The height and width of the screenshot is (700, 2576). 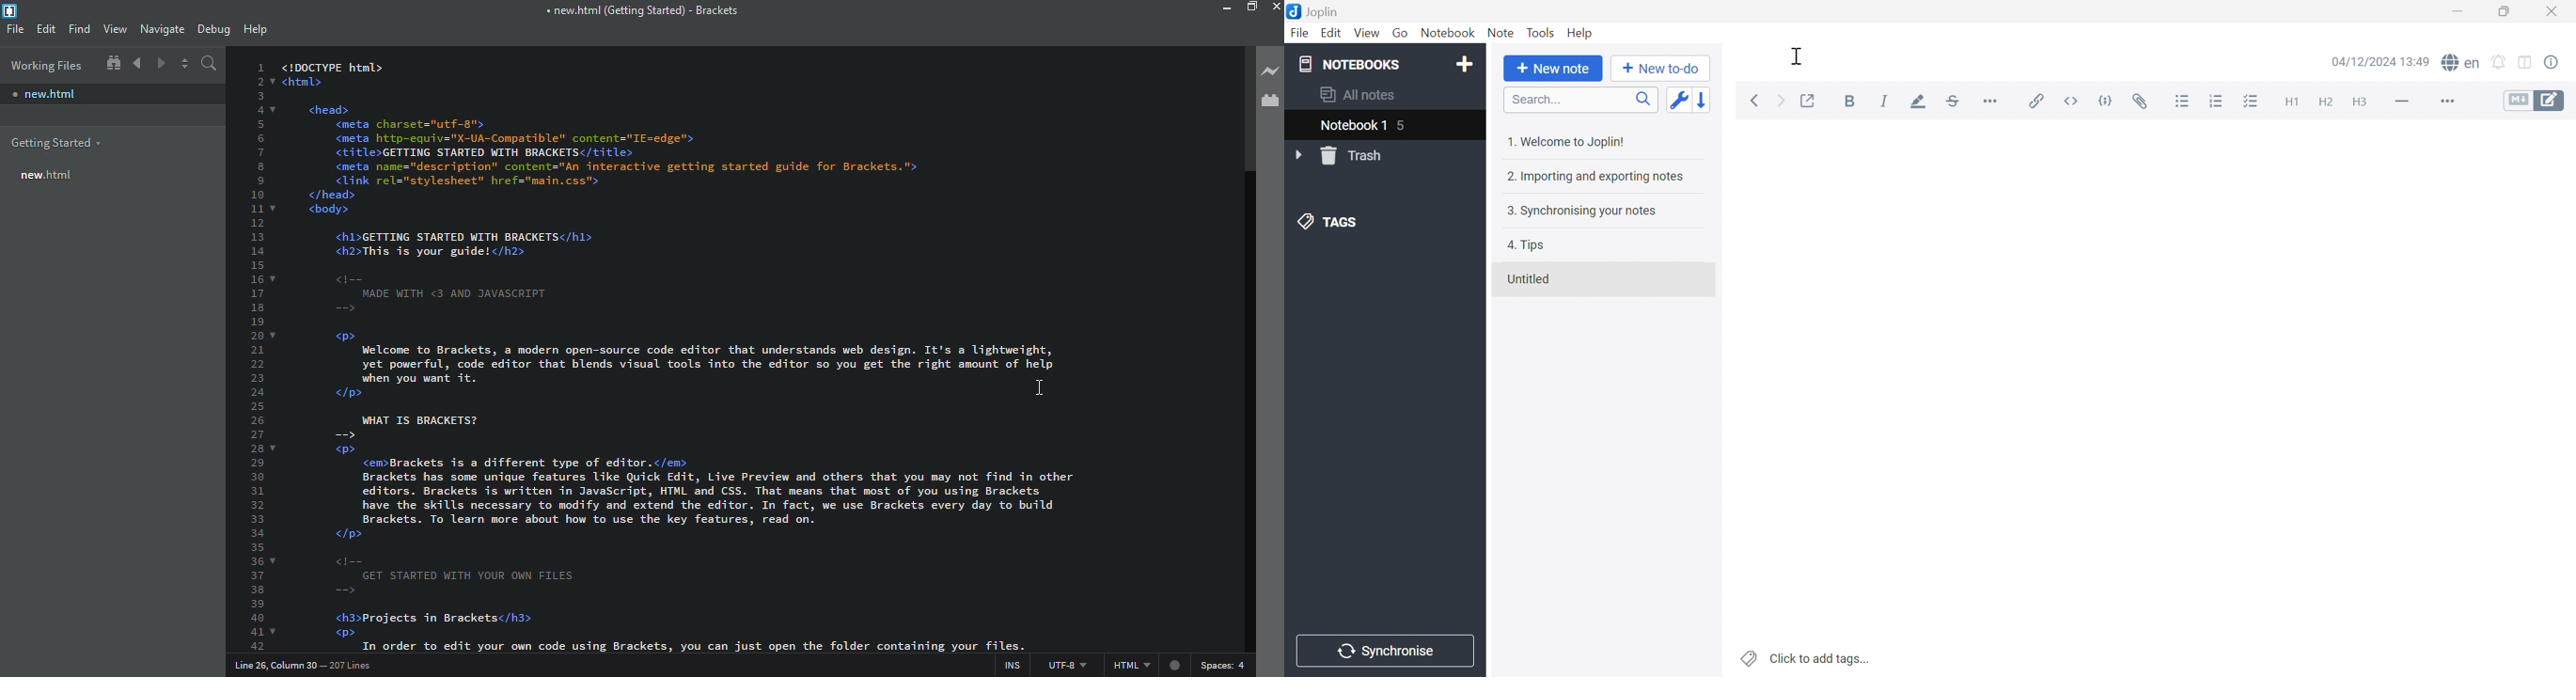 What do you see at coordinates (1596, 178) in the screenshot?
I see `2. Importing and exporting notes` at bounding box center [1596, 178].